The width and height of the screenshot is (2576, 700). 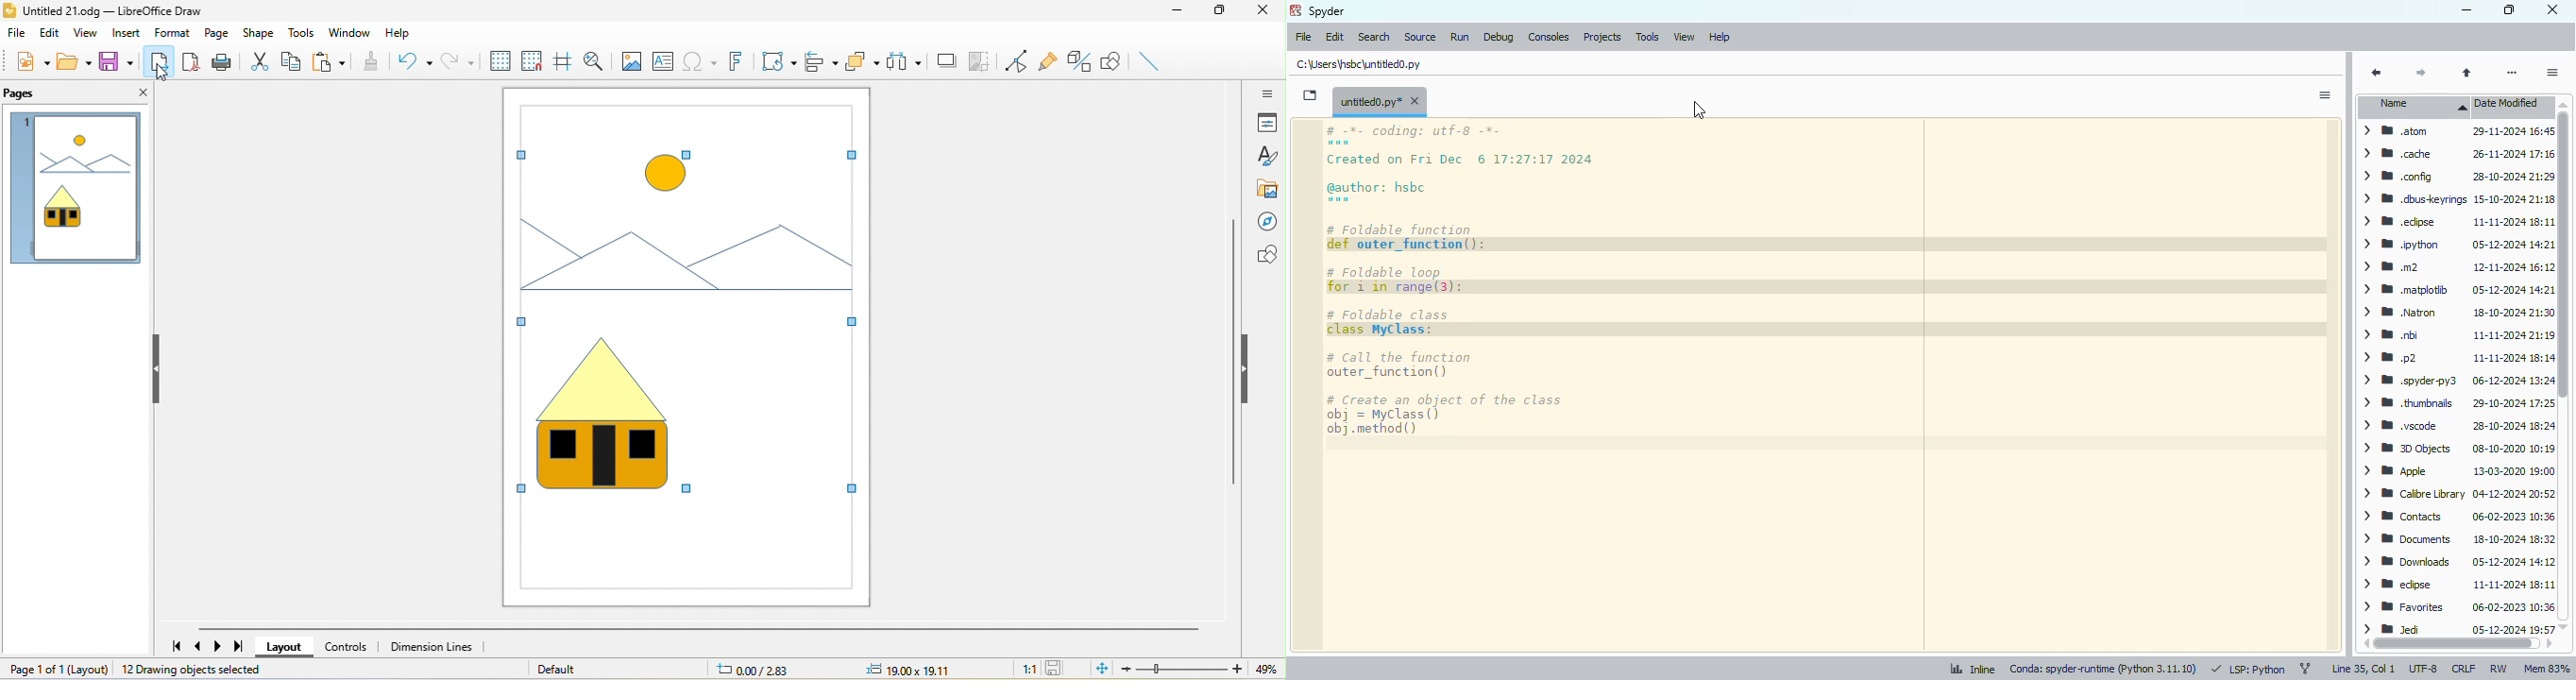 What do you see at coordinates (700, 61) in the screenshot?
I see `special characters` at bounding box center [700, 61].